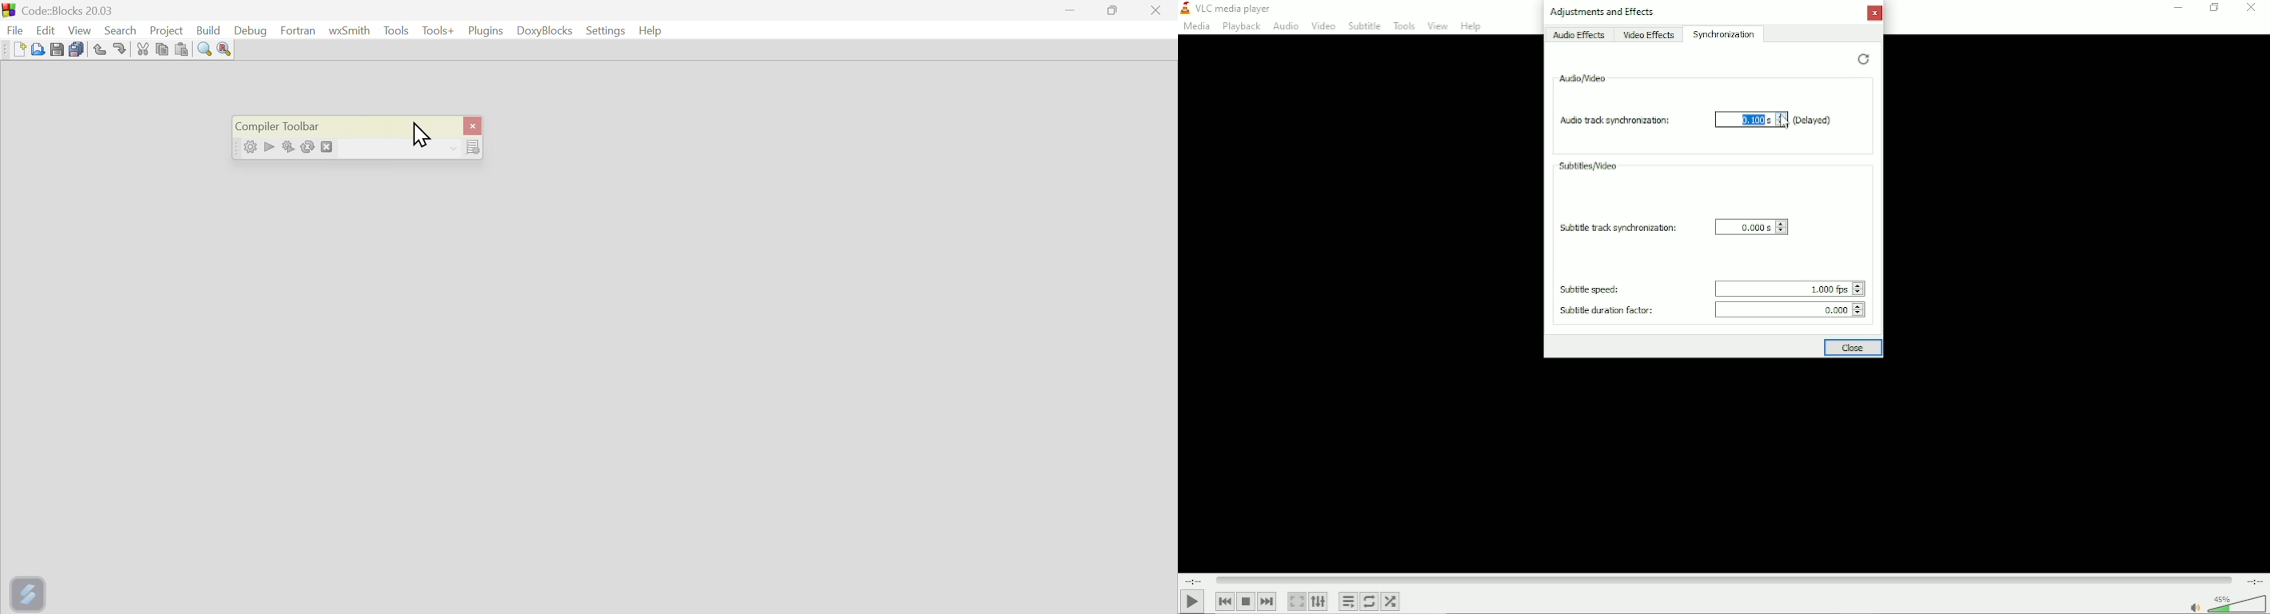 Image resolution: width=2296 pixels, height=616 pixels. What do you see at coordinates (144, 49) in the screenshot?
I see `` at bounding box center [144, 49].